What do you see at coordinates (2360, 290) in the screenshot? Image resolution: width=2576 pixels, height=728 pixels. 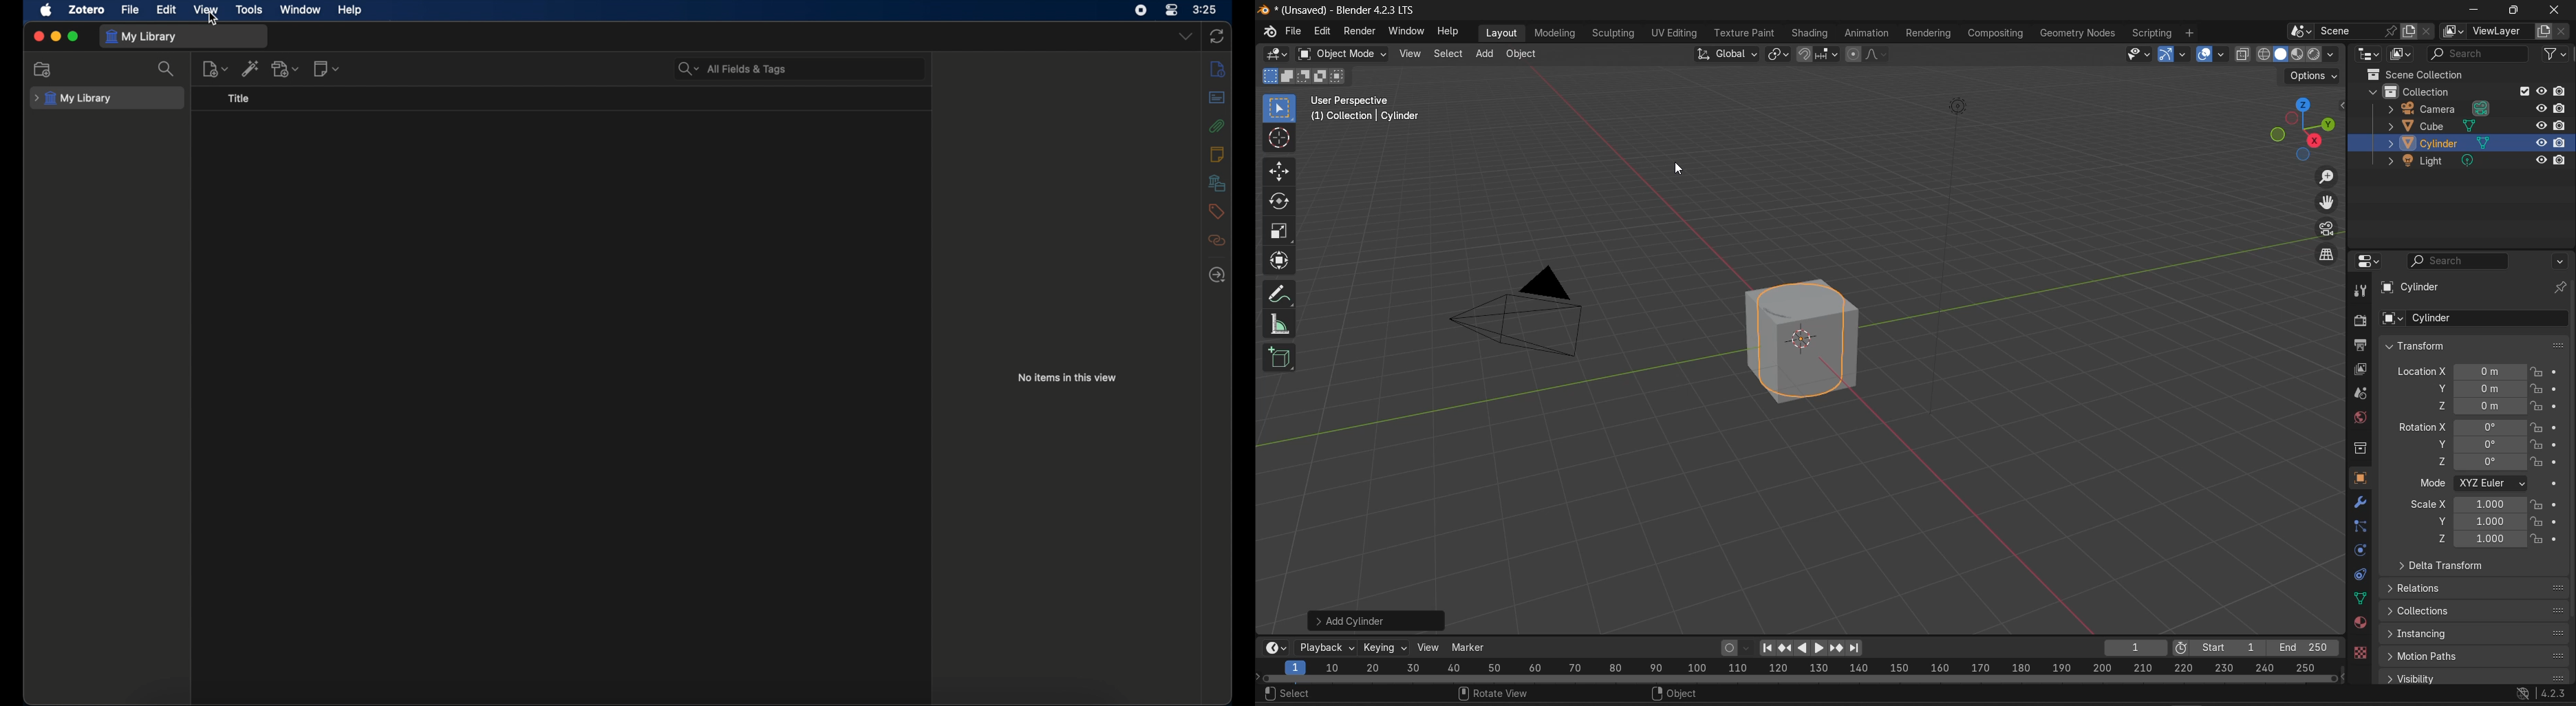 I see `tool` at bounding box center [2360, 290].